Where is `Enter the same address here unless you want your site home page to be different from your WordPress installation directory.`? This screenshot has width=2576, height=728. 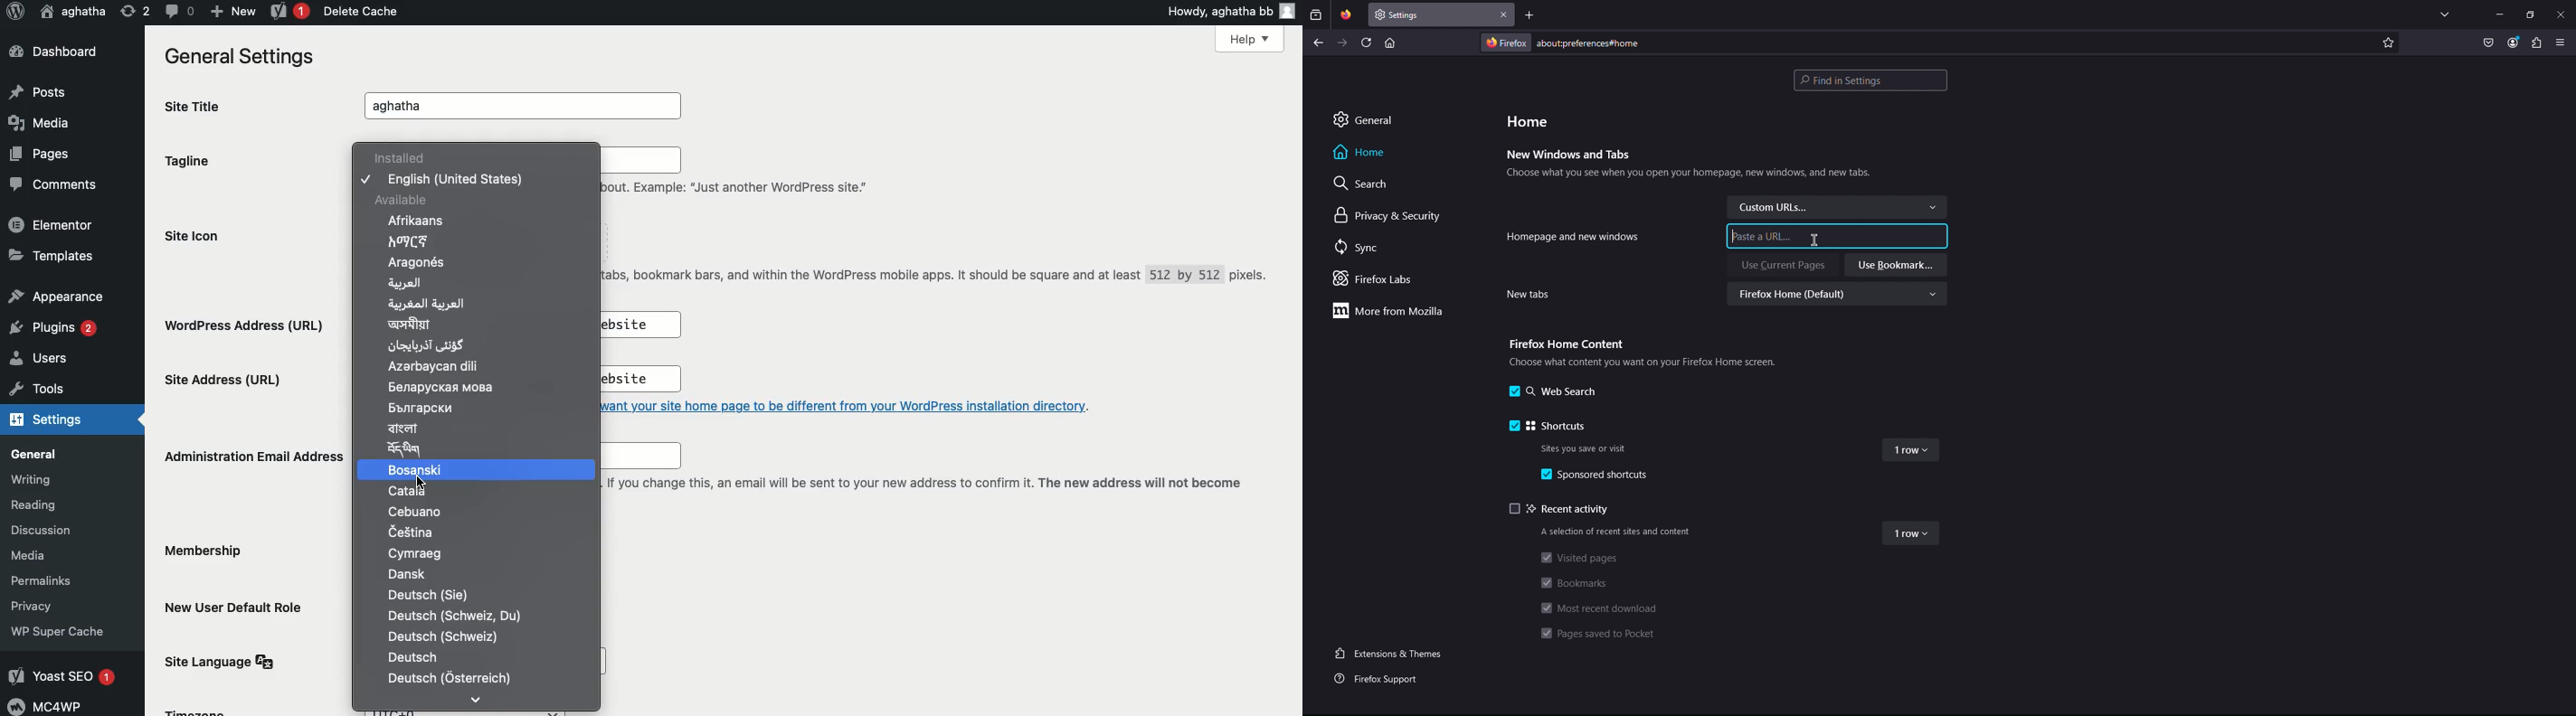
Enter the same address here unless you want your site home page to be different from your WordPress installation directory. is located at coordinates (857, 405).